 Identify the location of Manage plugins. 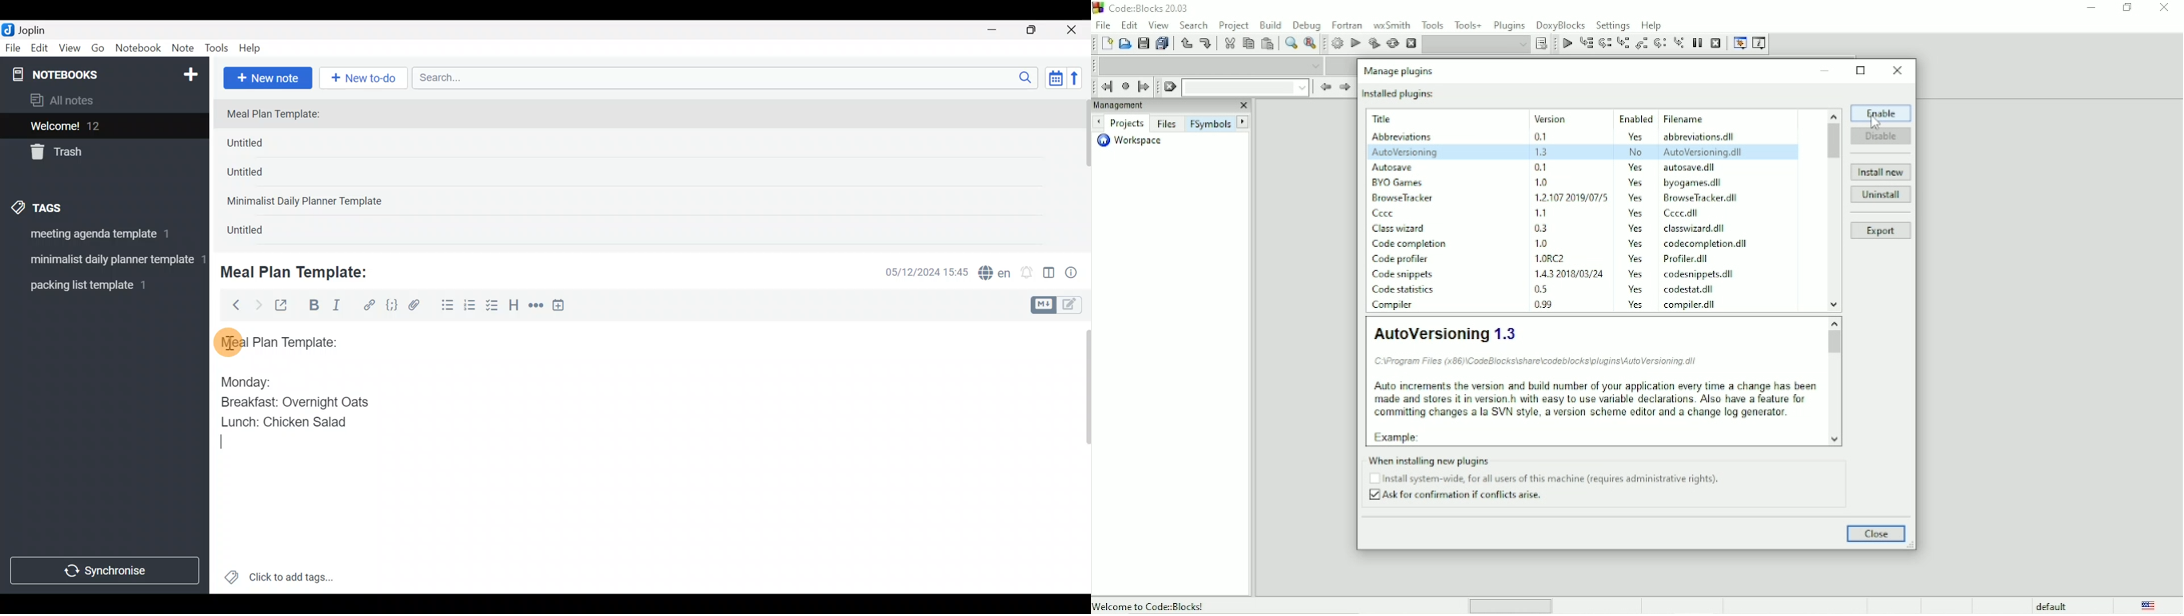
(1401, 71).